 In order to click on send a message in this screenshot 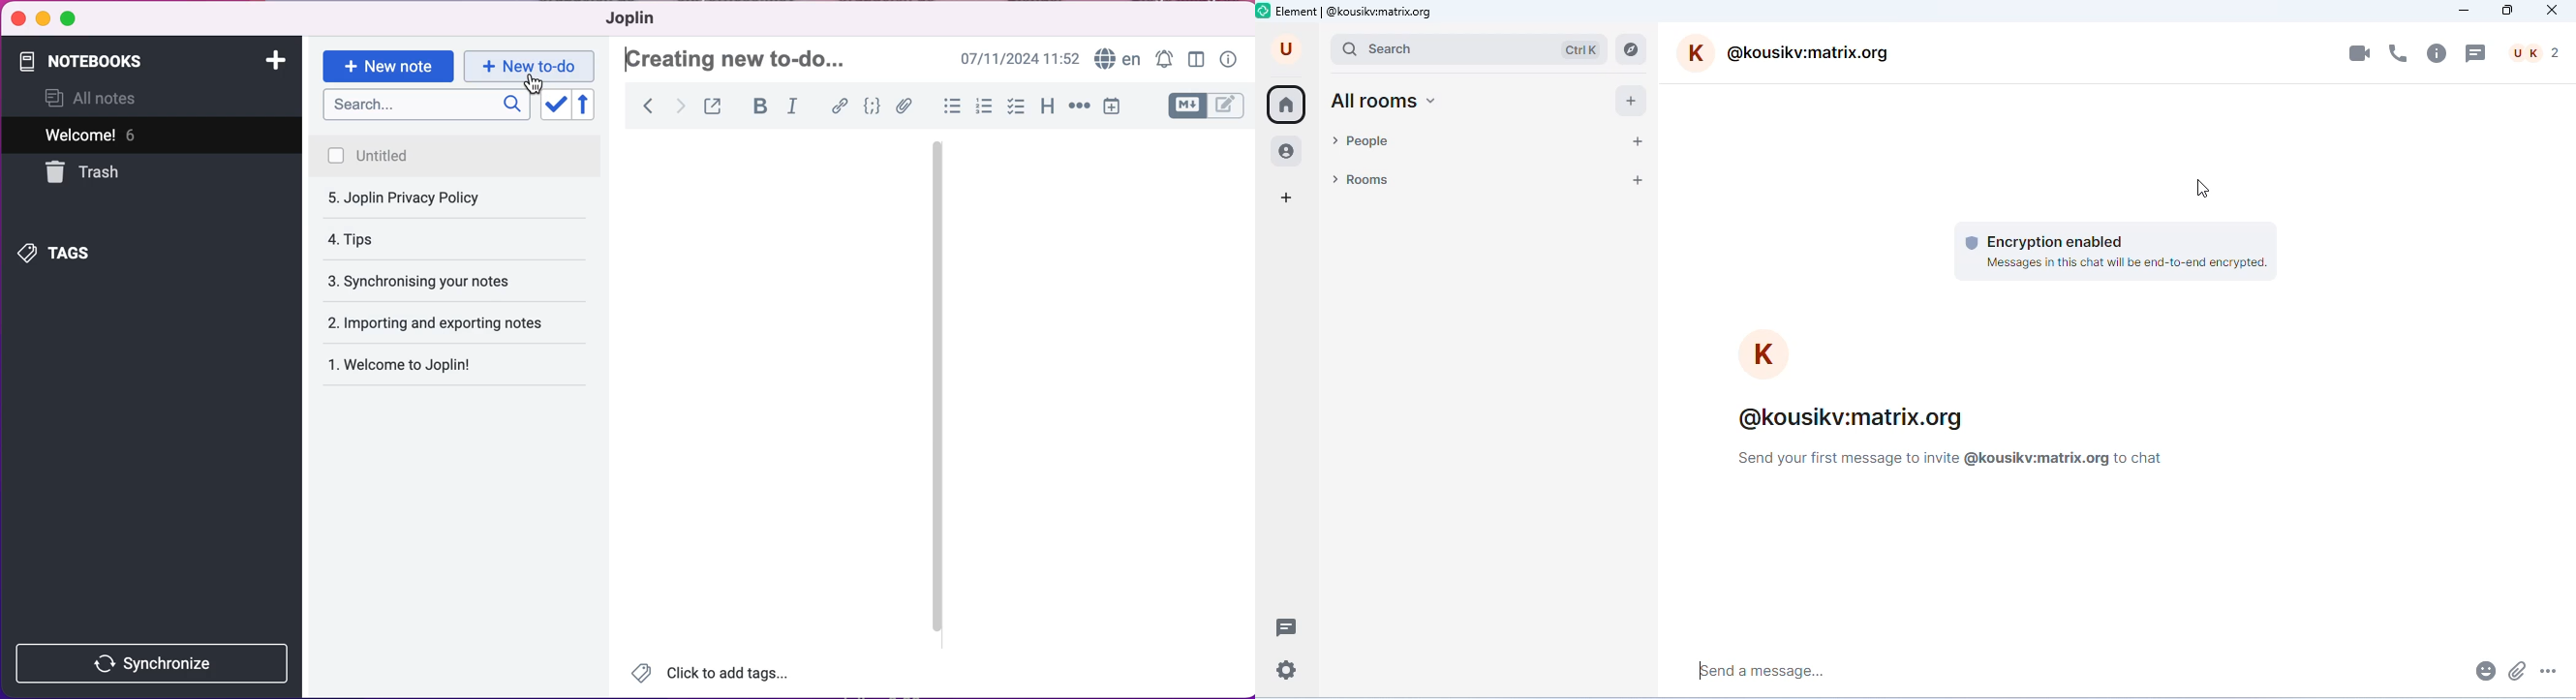, I will do `click(1822, 676)`.